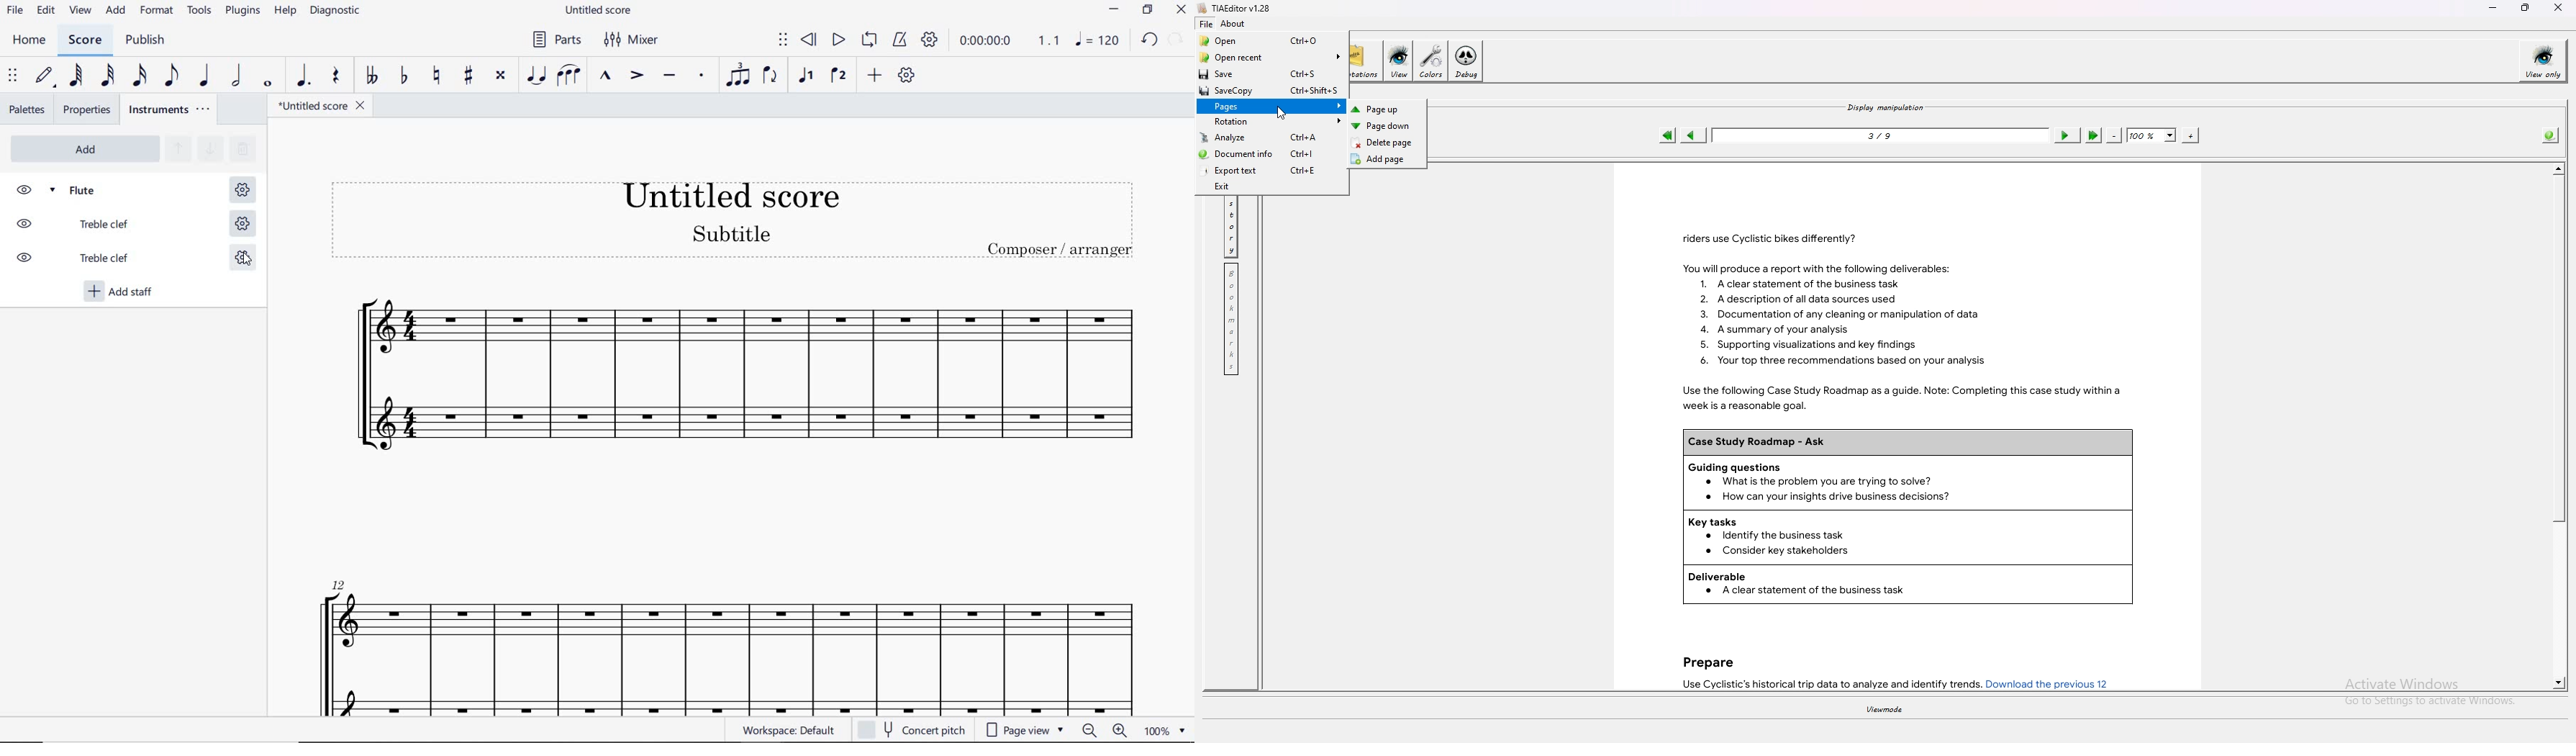  Describe the element at coordinates (1181, 10) in the screenshot. I see `CLOSE` at that location.